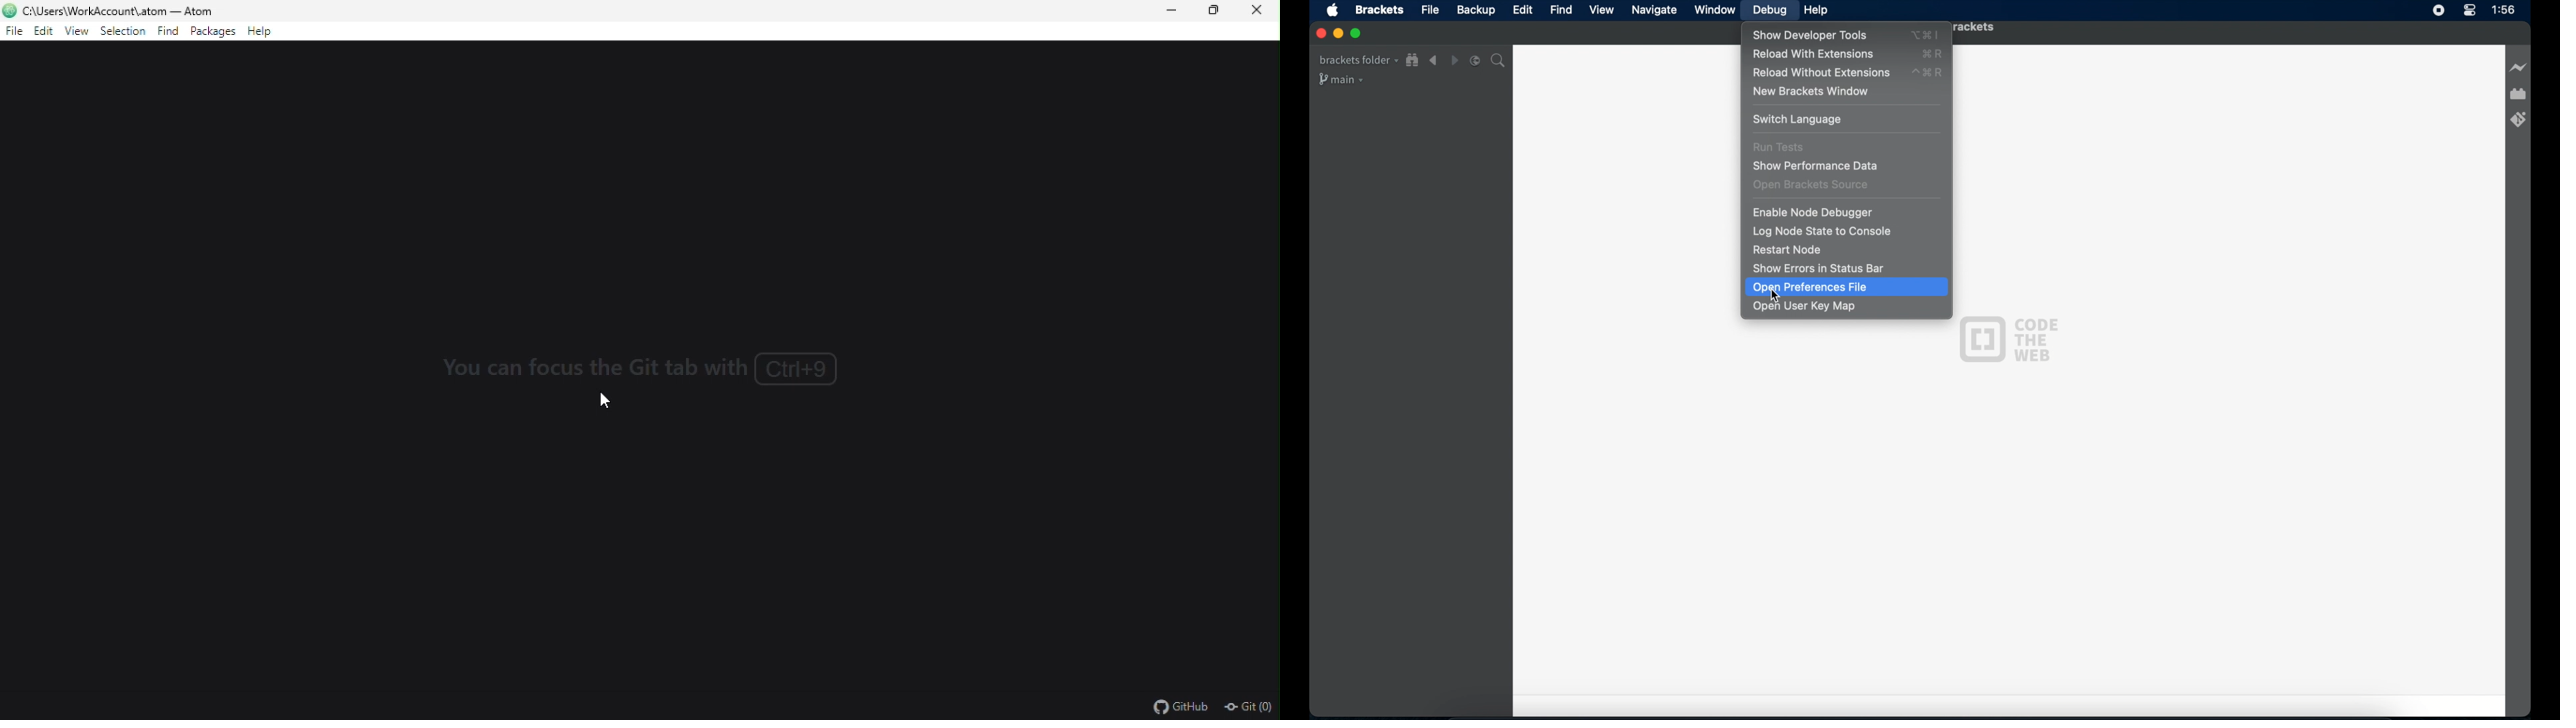 The width and height of the screenshot is (2576, 728). What do you see at coordinates (1976, 339) in the screenshot?
I see `Brackets logo` at bounding box center [1976, 339].